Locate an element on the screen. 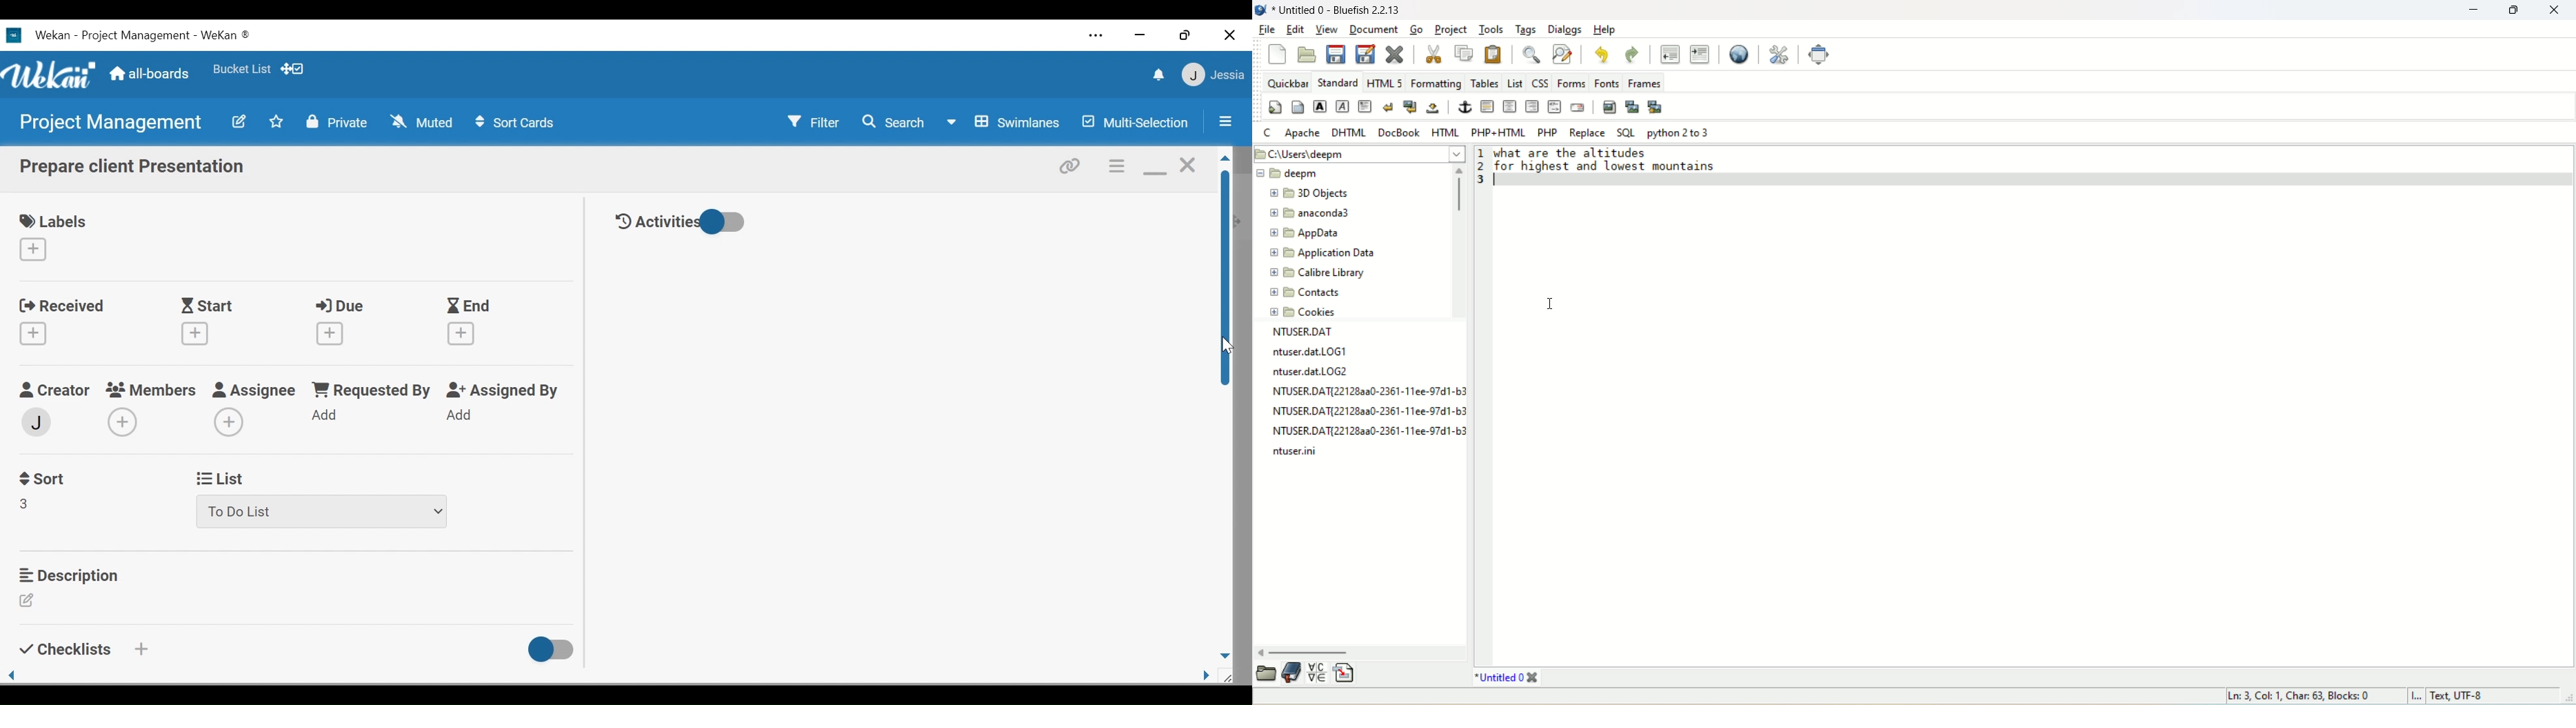 This screenshot has height=728, width=2576. Show Desktop drag handles is located at coordinates (293, 69).